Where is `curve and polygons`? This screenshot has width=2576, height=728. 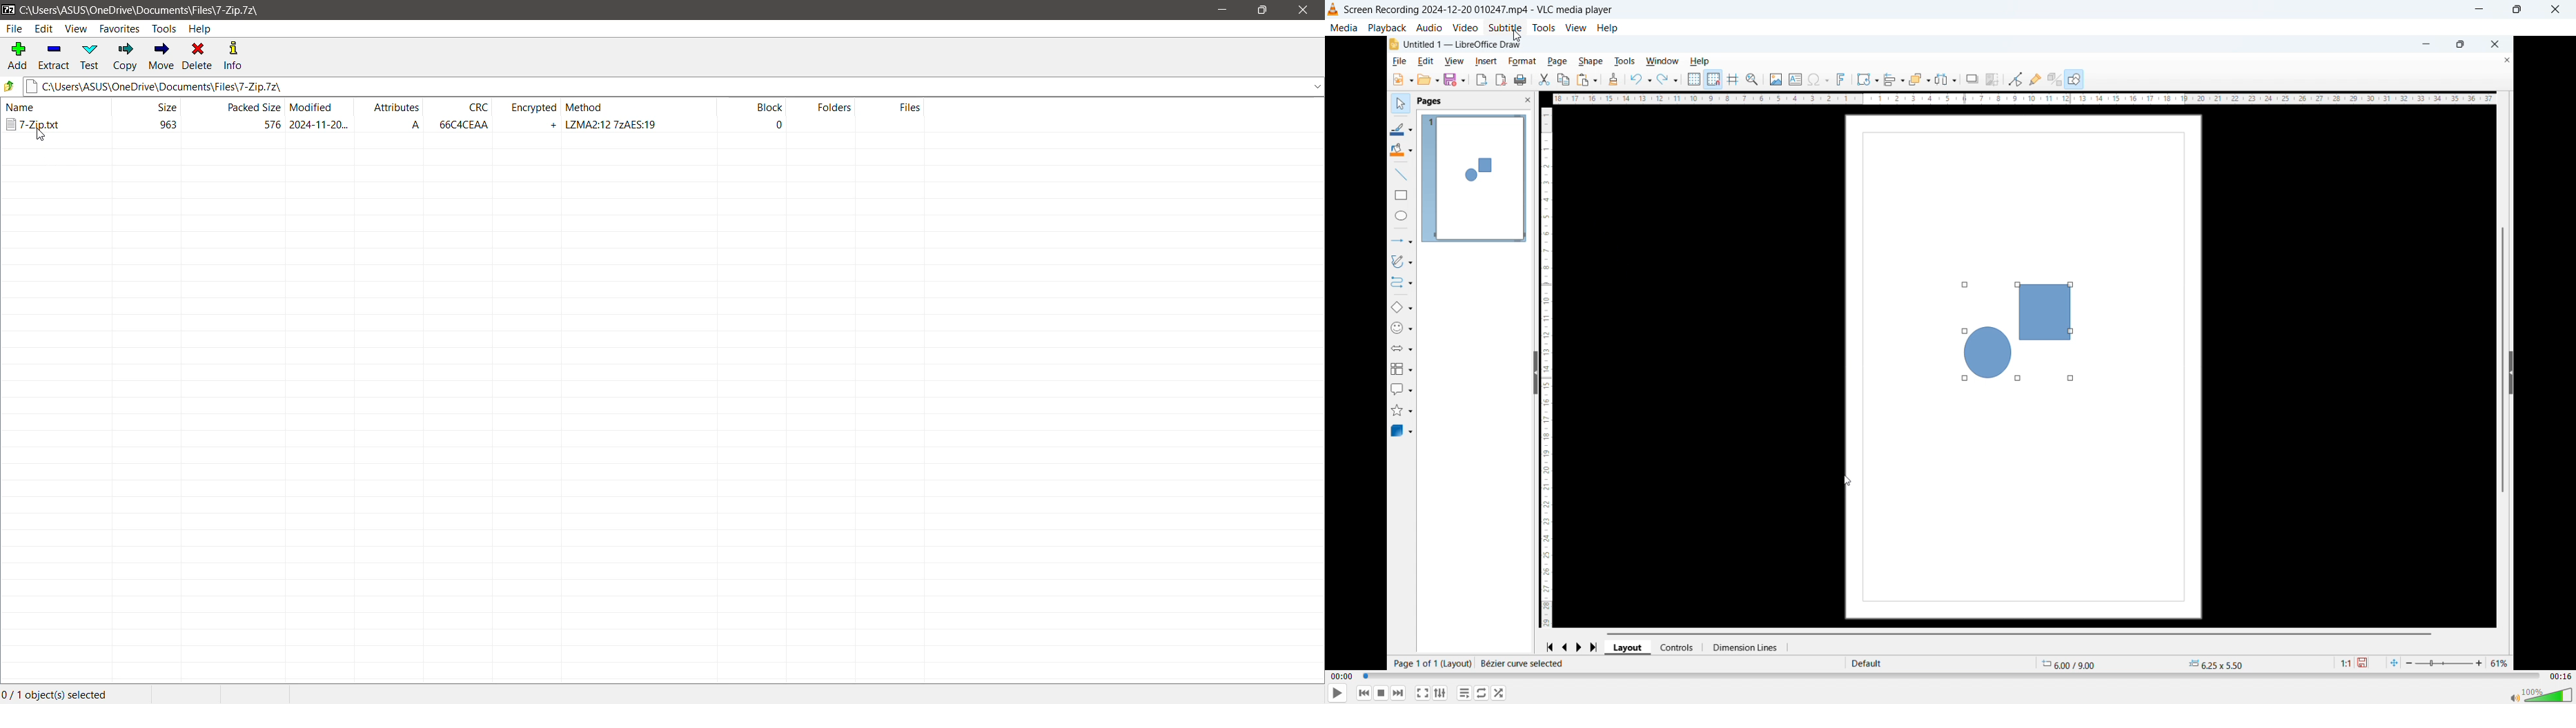
curve and polygons is located at coordinates (1404, 263).